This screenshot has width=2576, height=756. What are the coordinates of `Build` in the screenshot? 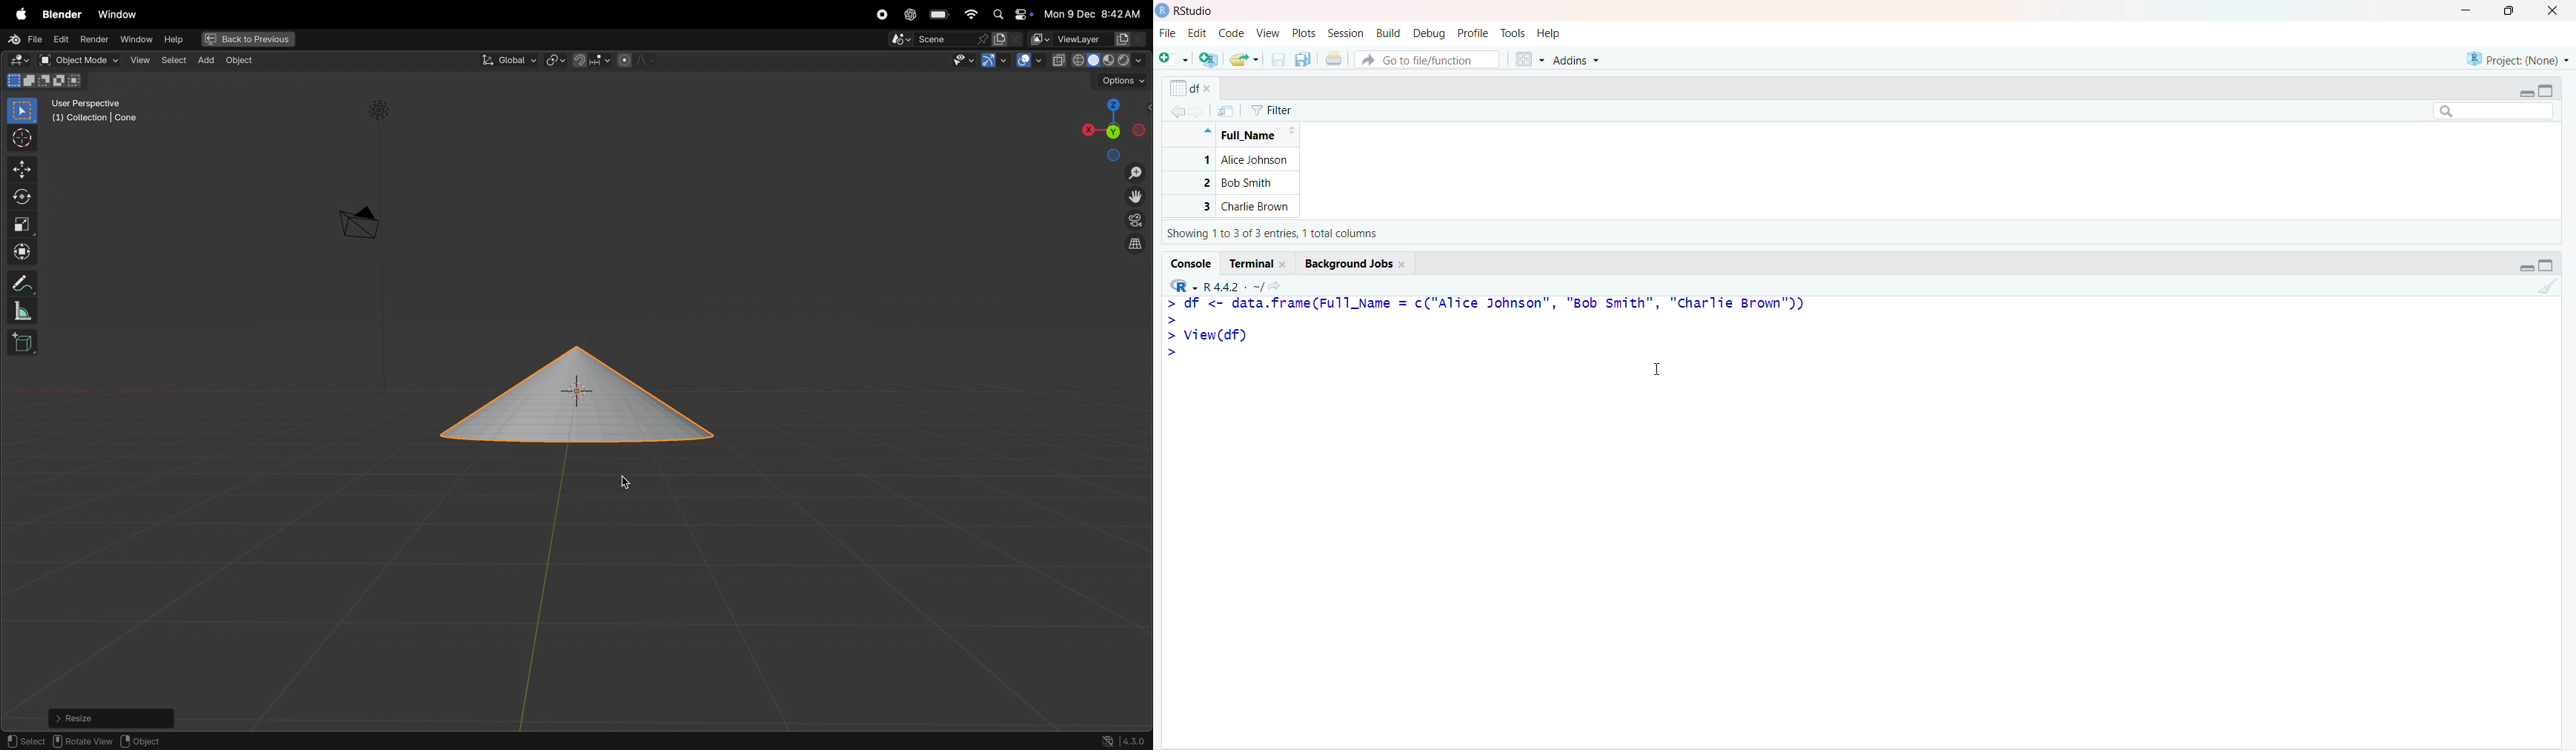 It's located at (1388, 32).